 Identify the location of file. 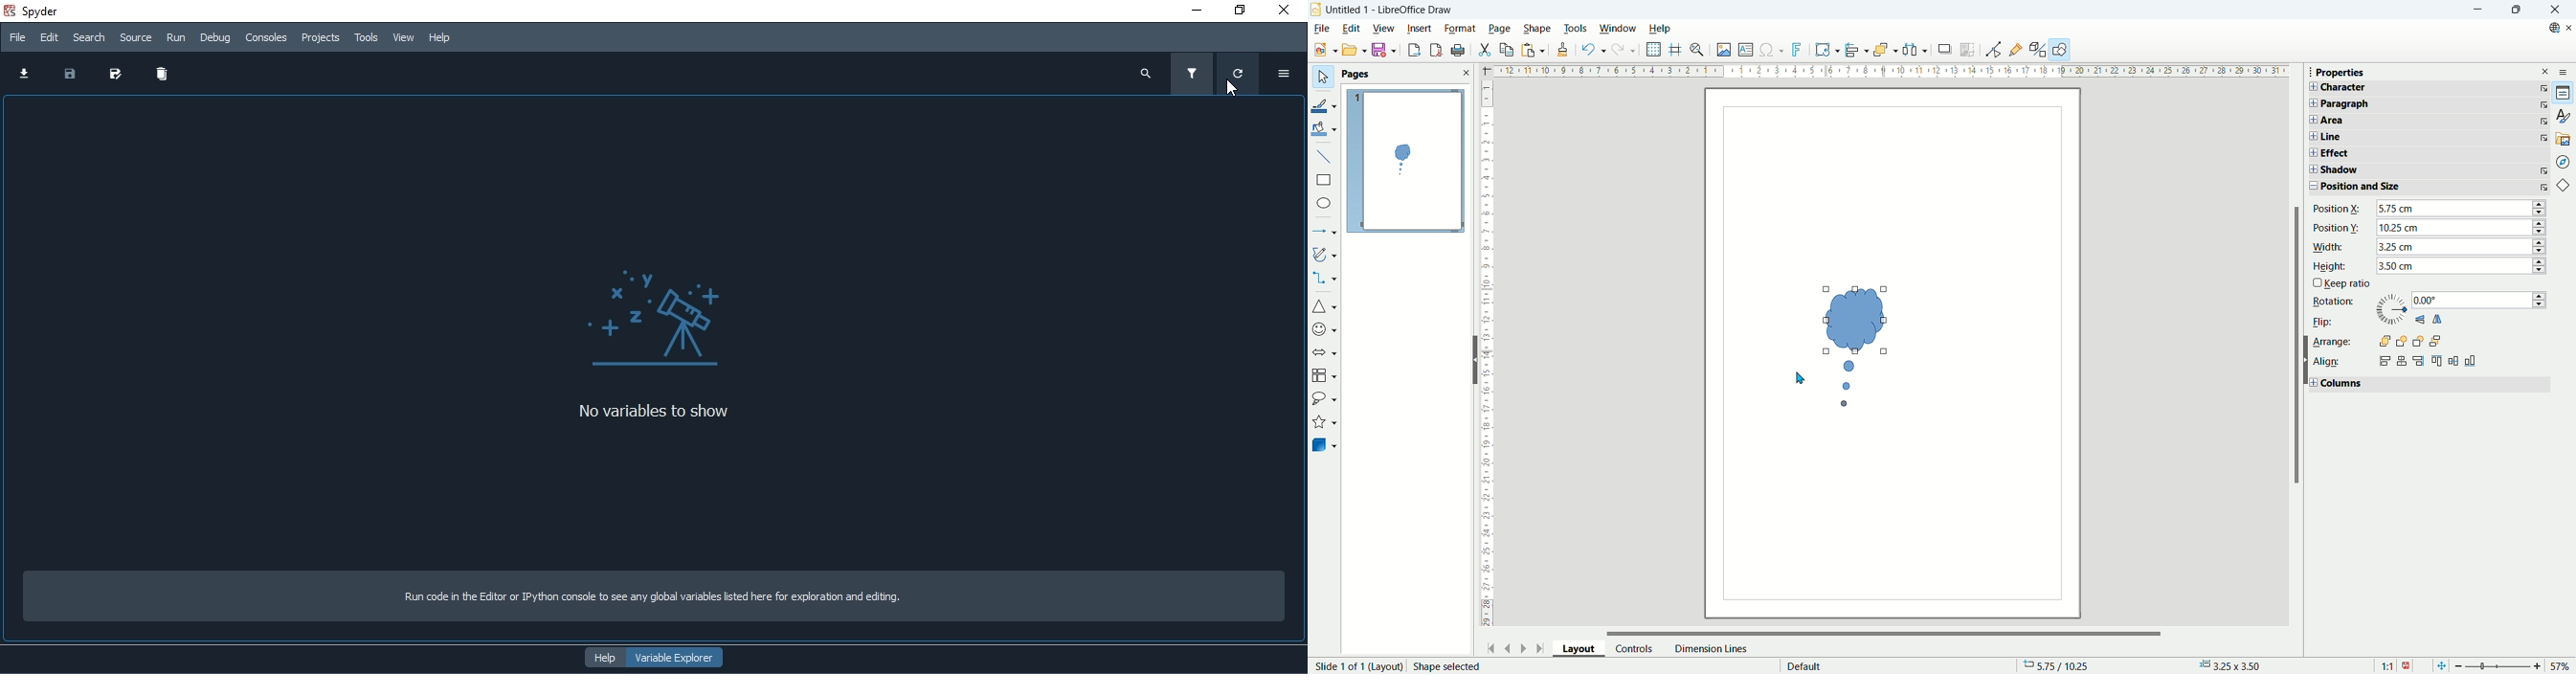
(1321, 28).